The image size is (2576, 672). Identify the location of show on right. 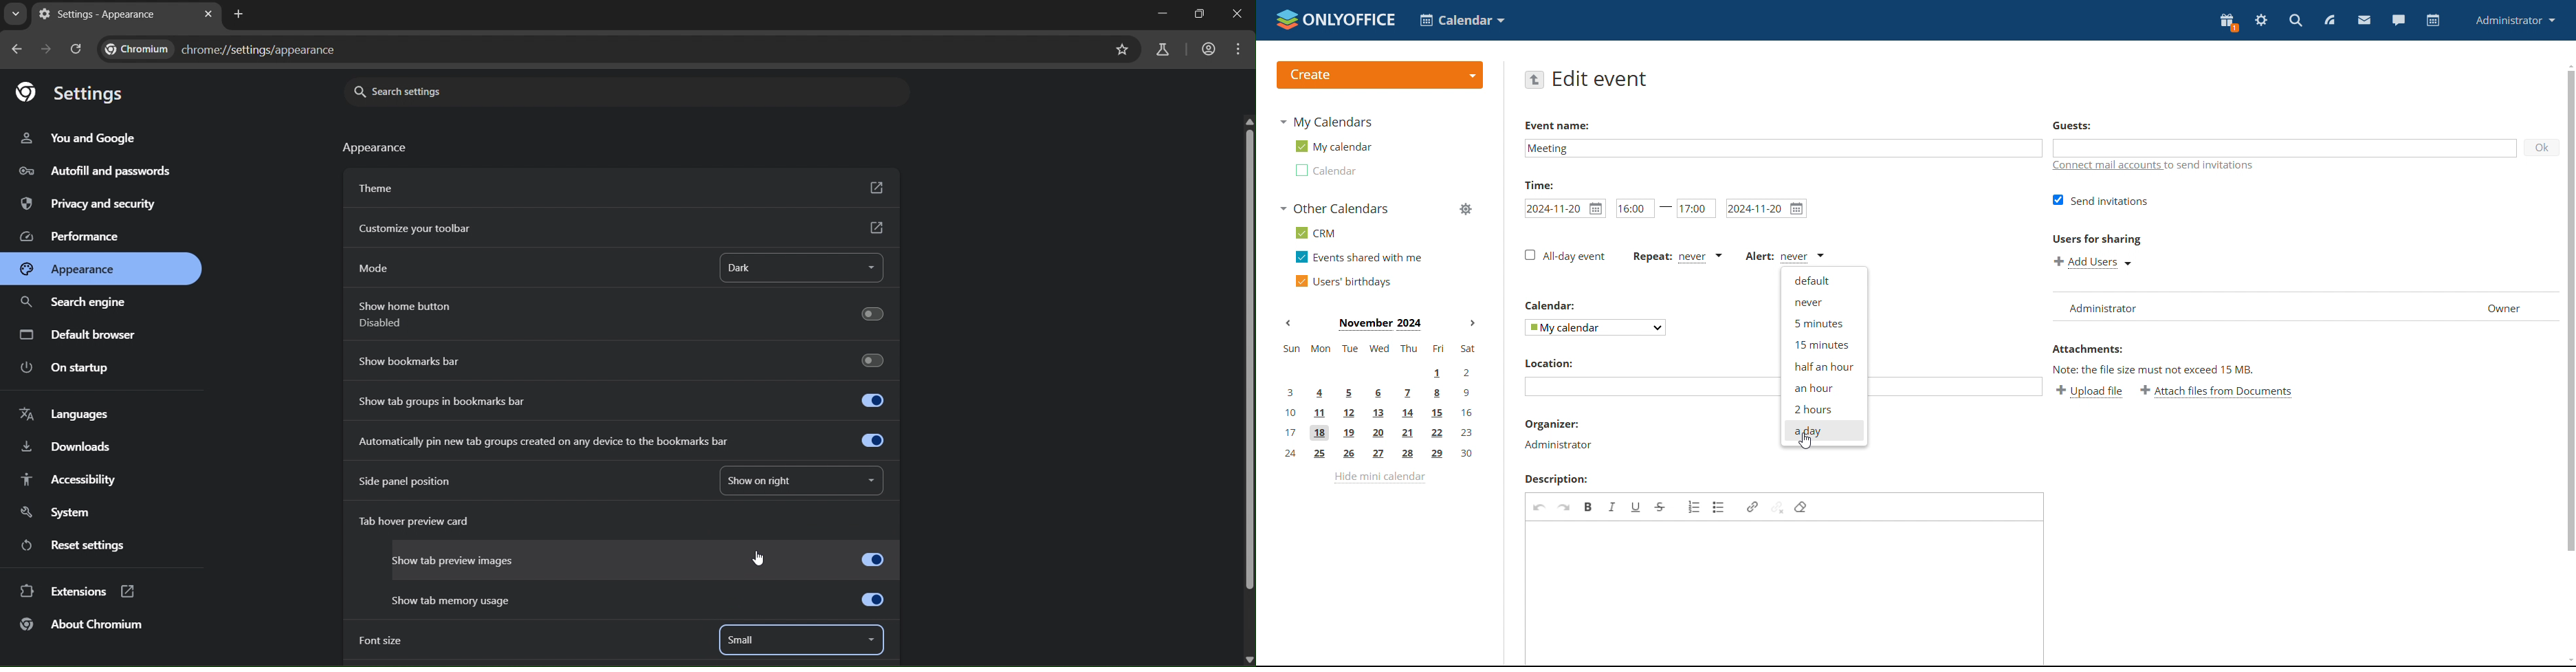
(795, 483).